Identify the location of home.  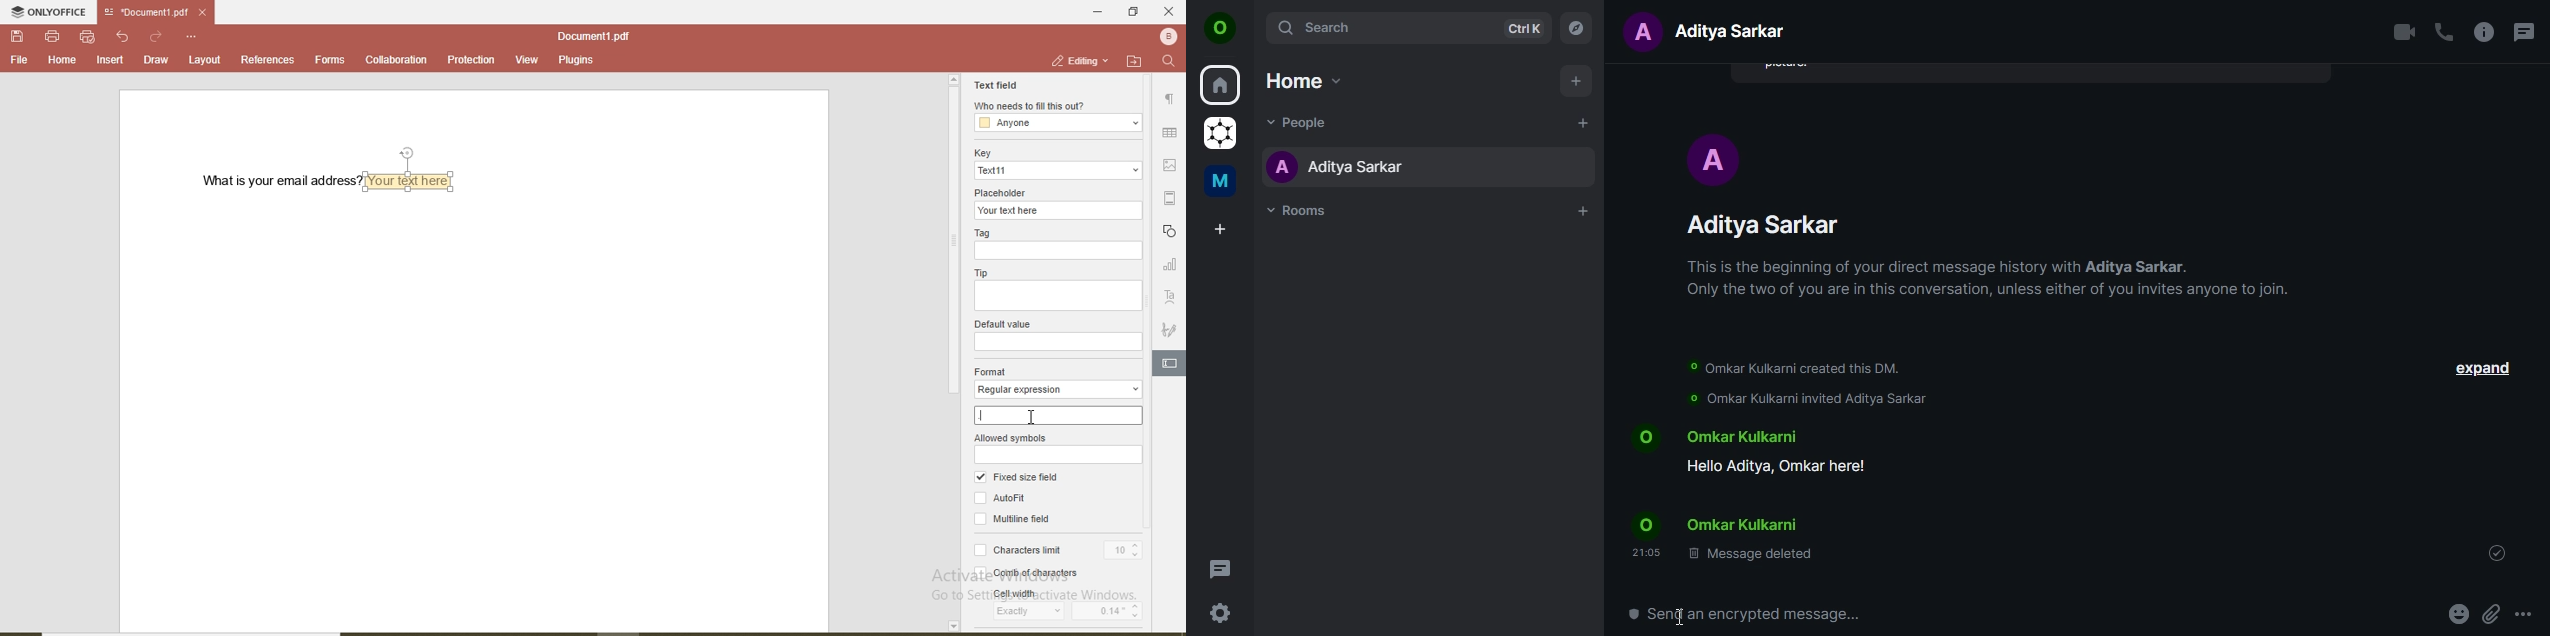
(1221, 83).